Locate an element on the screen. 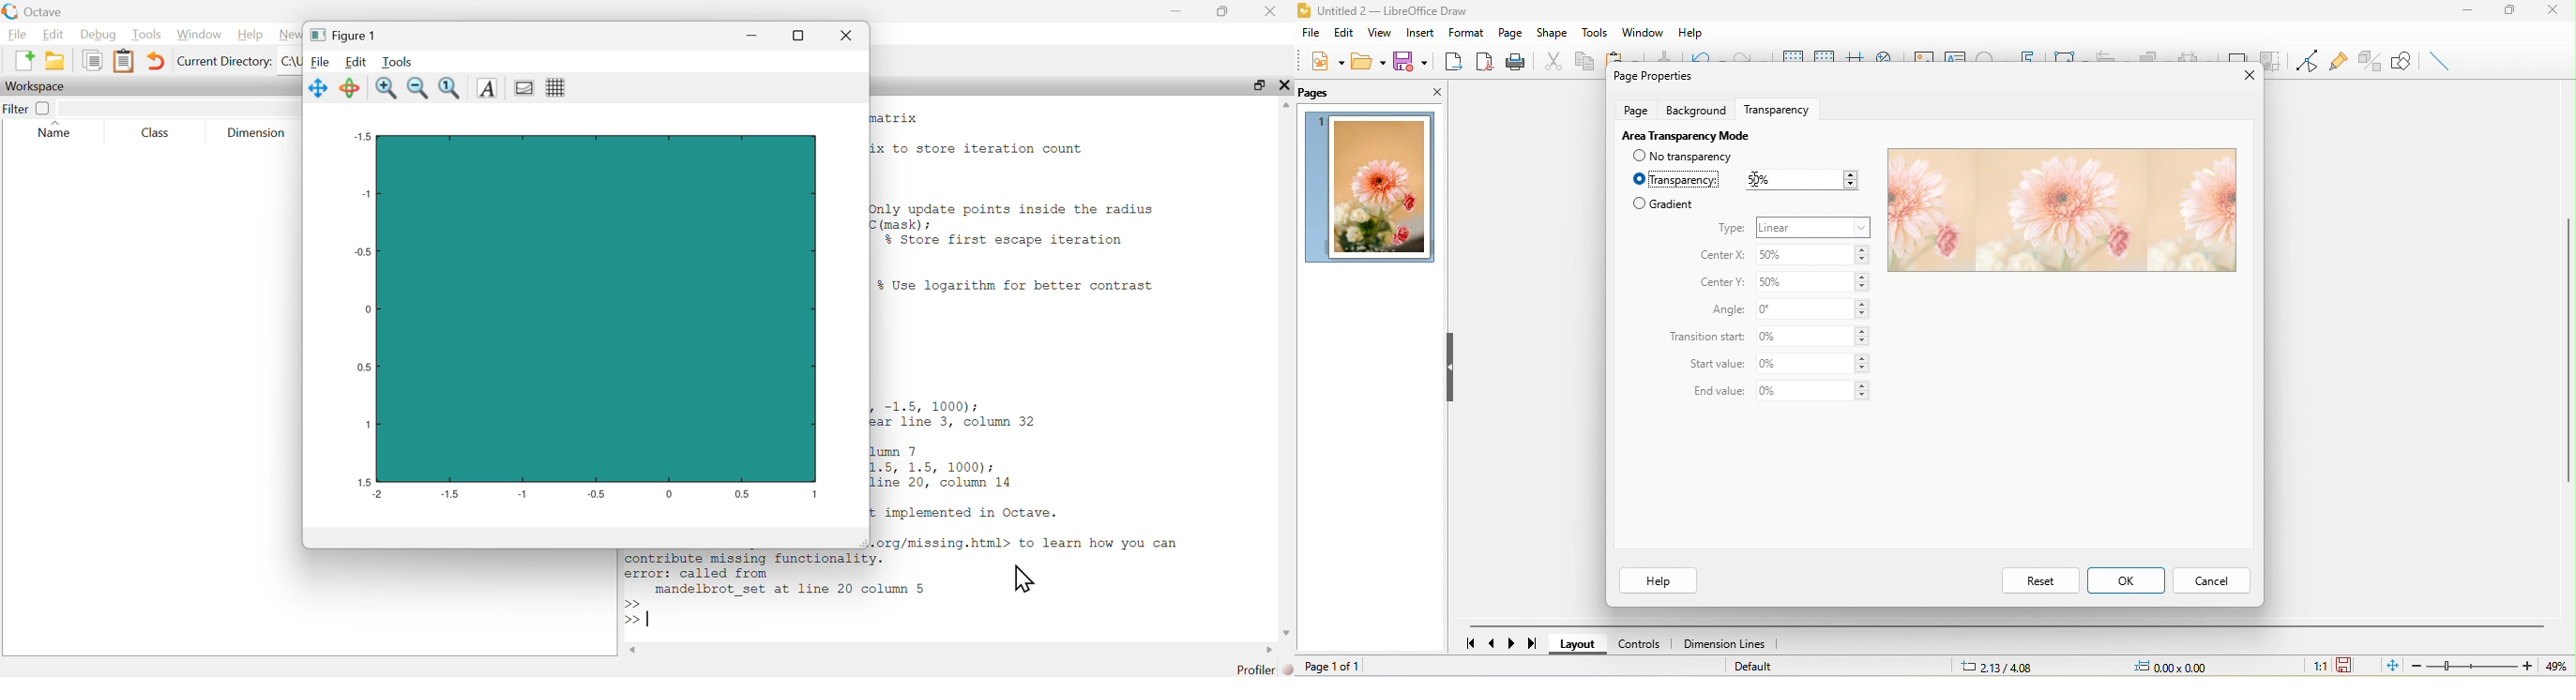 This screenshot has height=700, width=2576. Scrollbar up is located at coordinates (1286, 107).